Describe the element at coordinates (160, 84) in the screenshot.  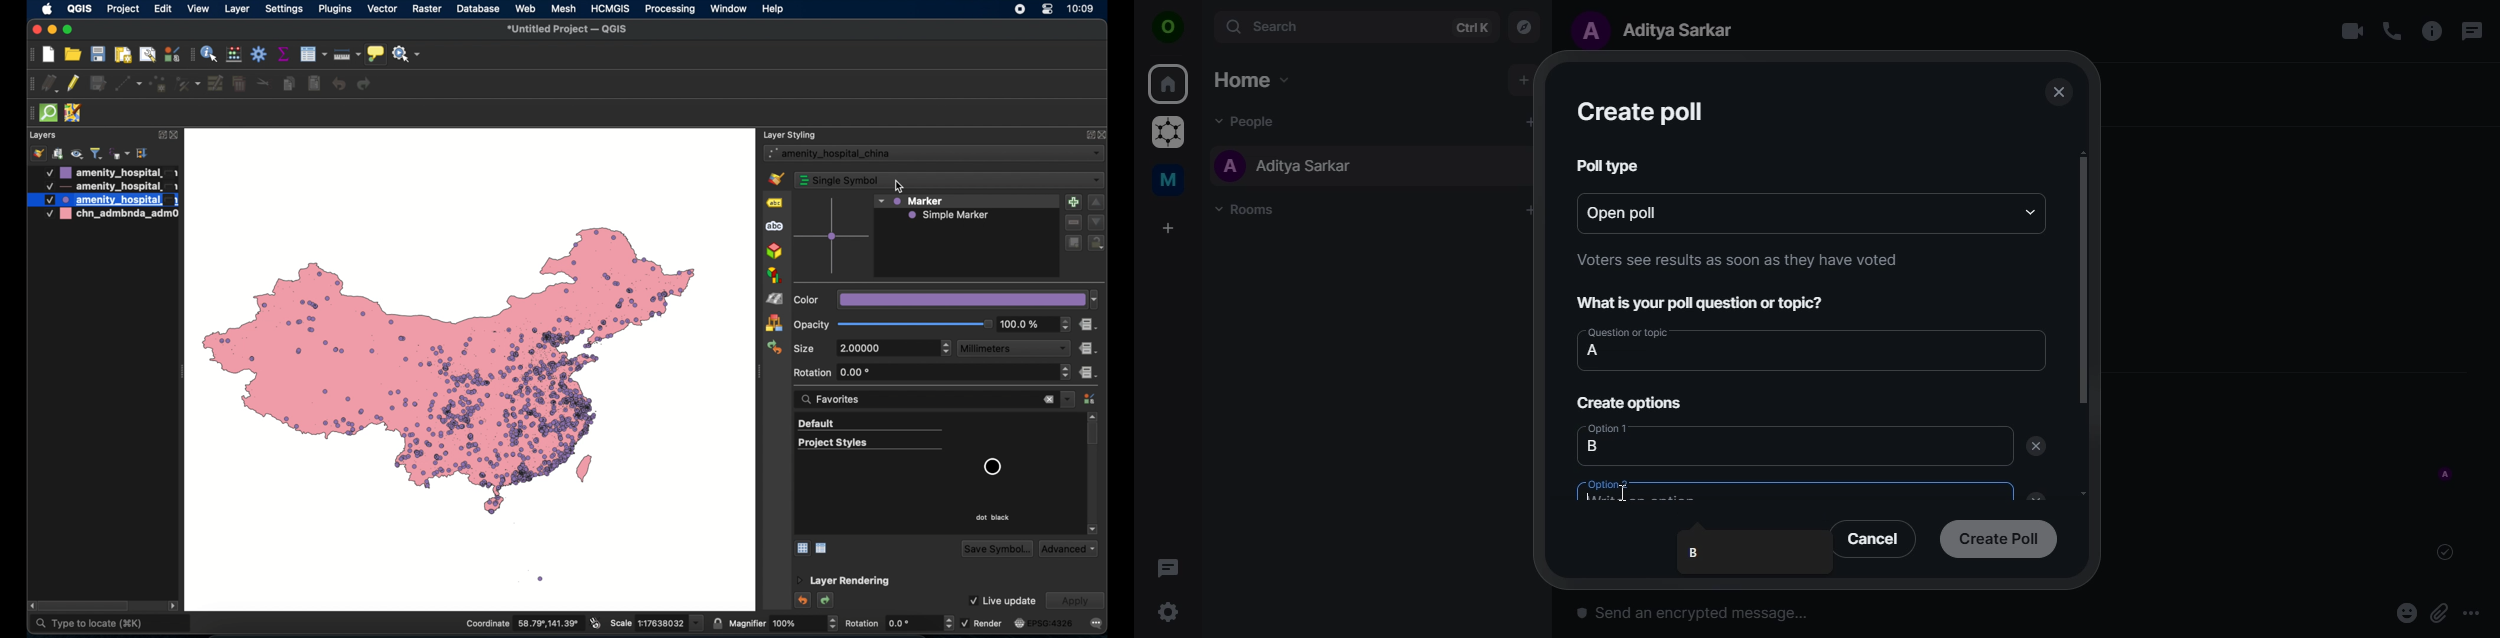
I see `add point feature` at that location.